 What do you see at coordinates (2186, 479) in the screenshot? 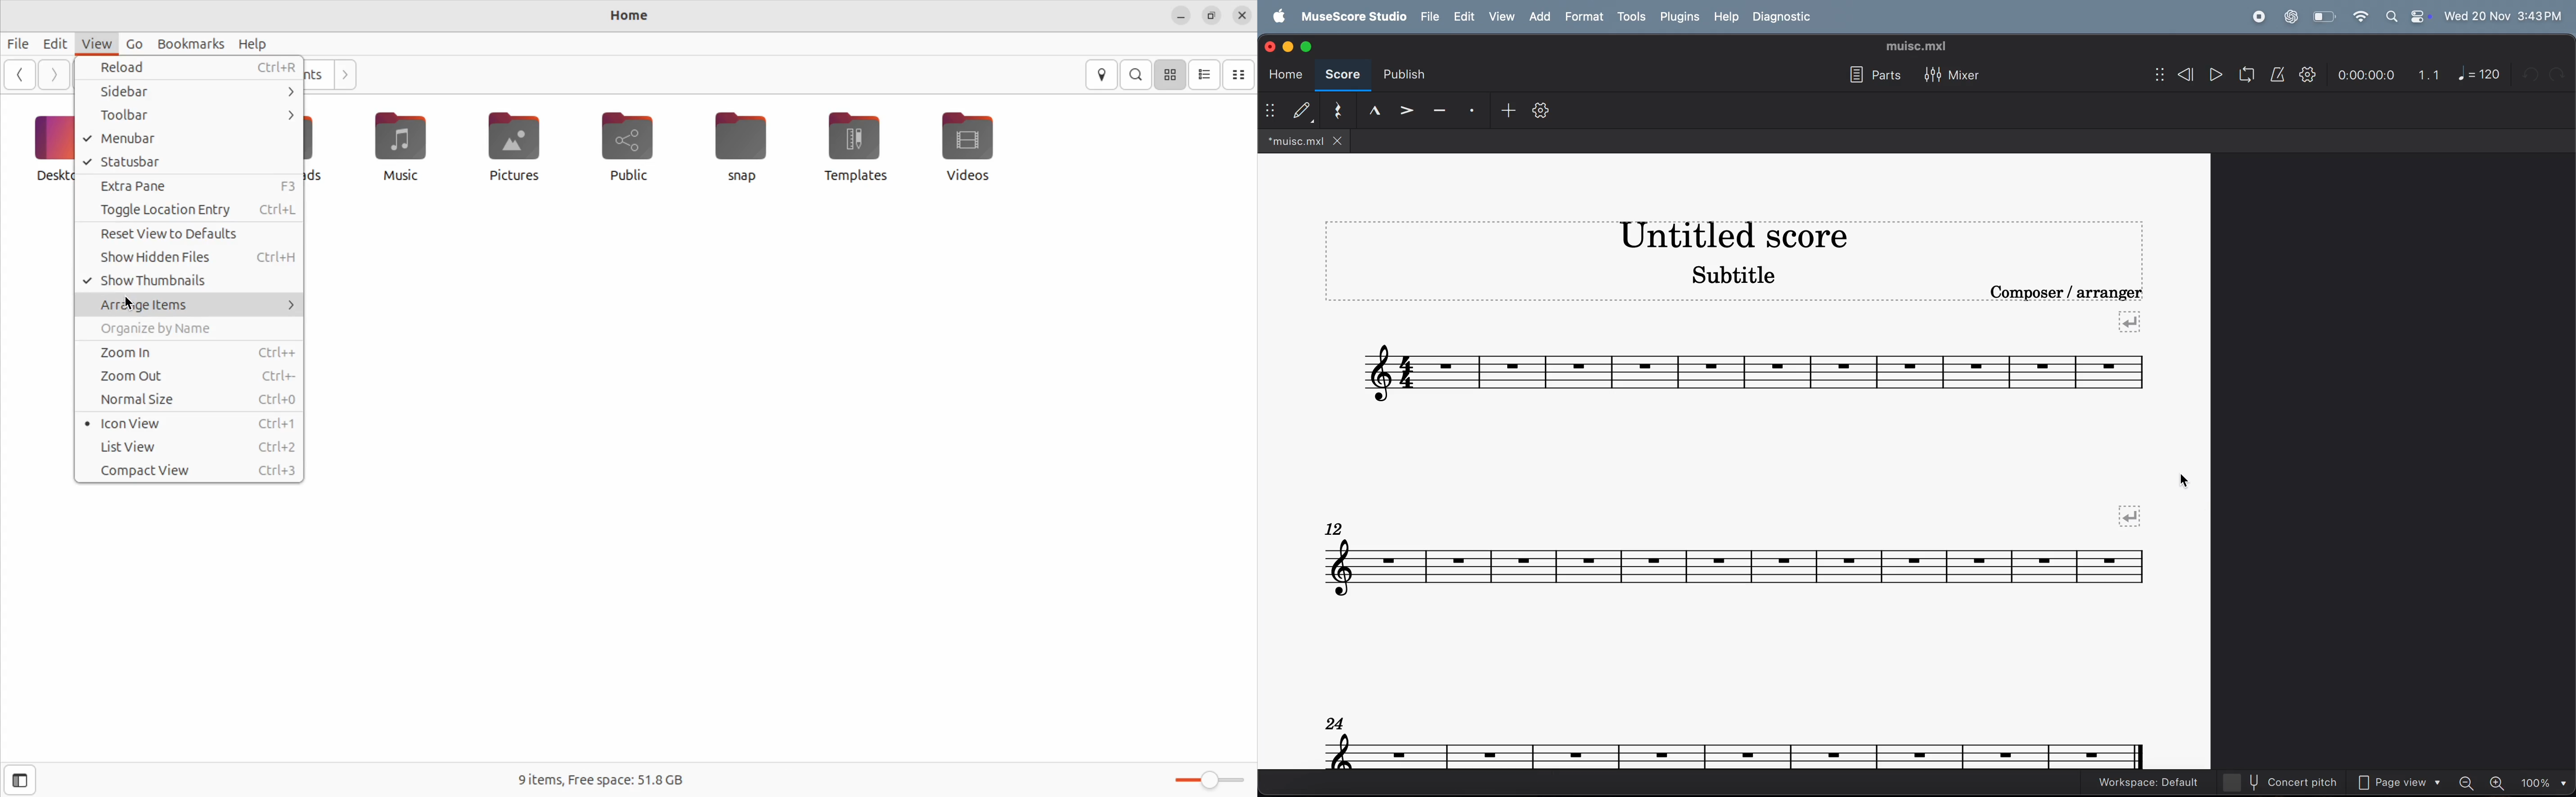
I see `cursor` at bounding box center [2186, 479].